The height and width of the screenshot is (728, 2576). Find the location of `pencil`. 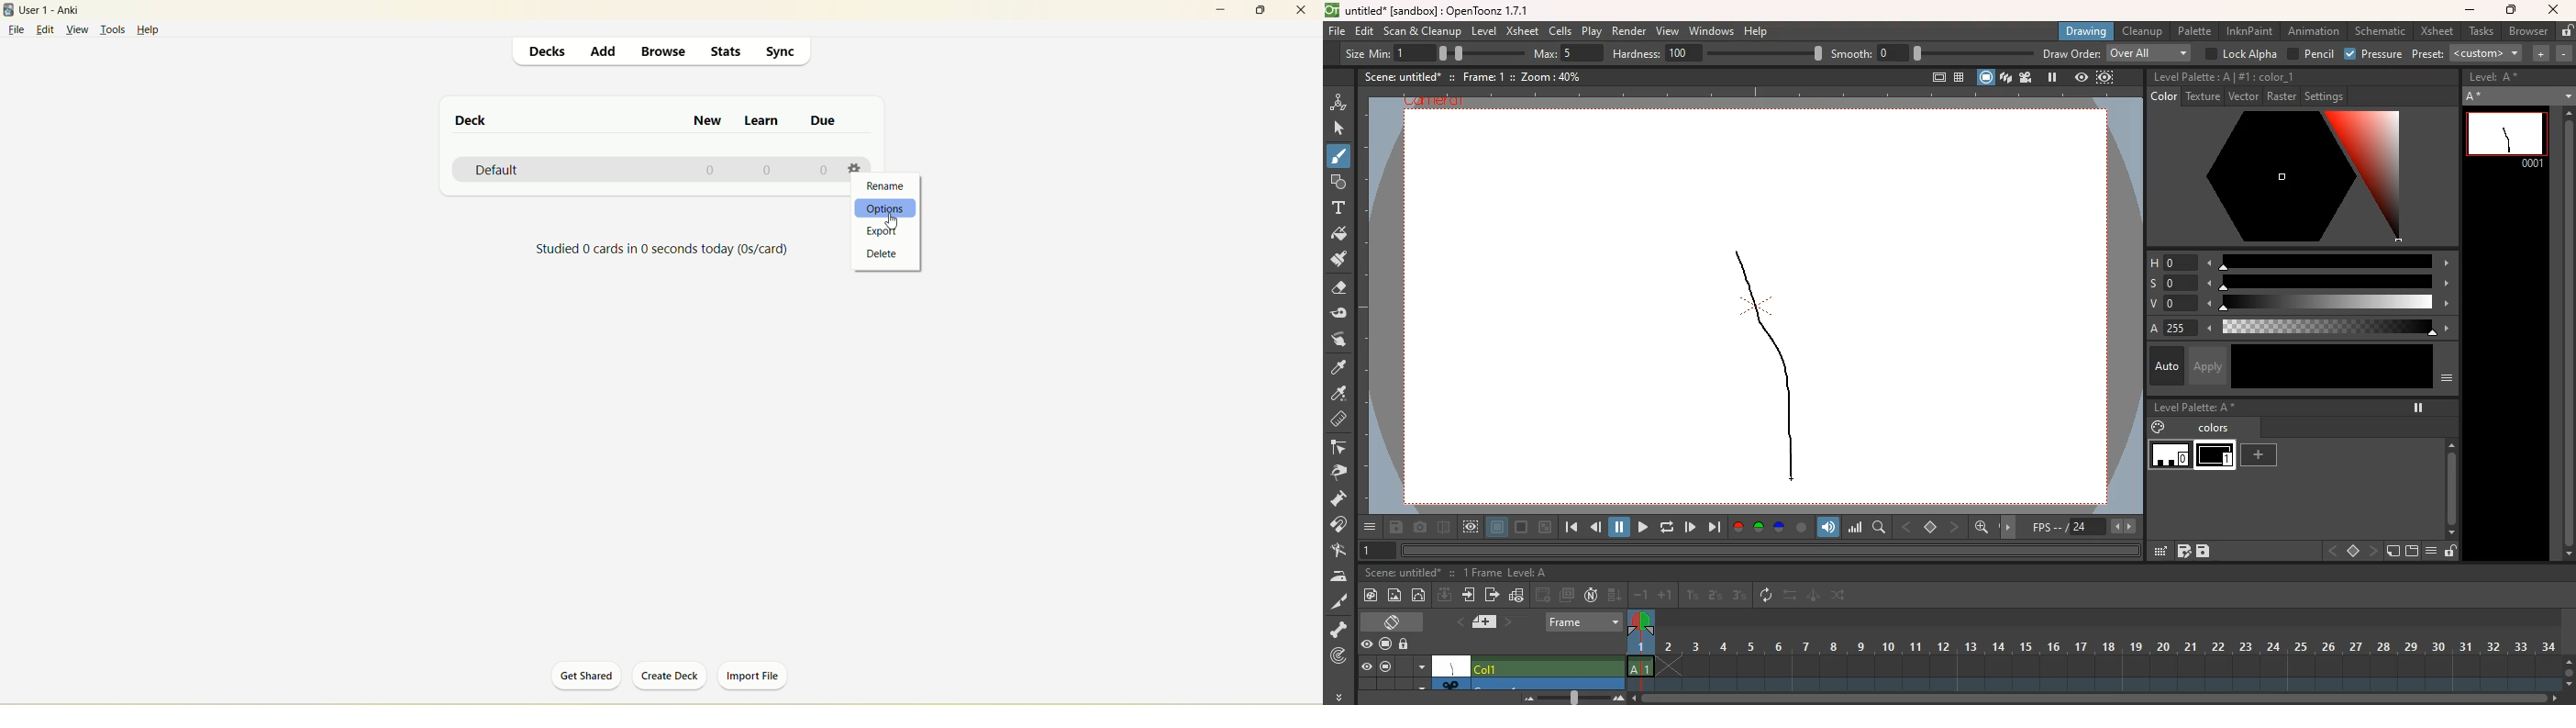

pencil is located at coordinates (2311, 54).